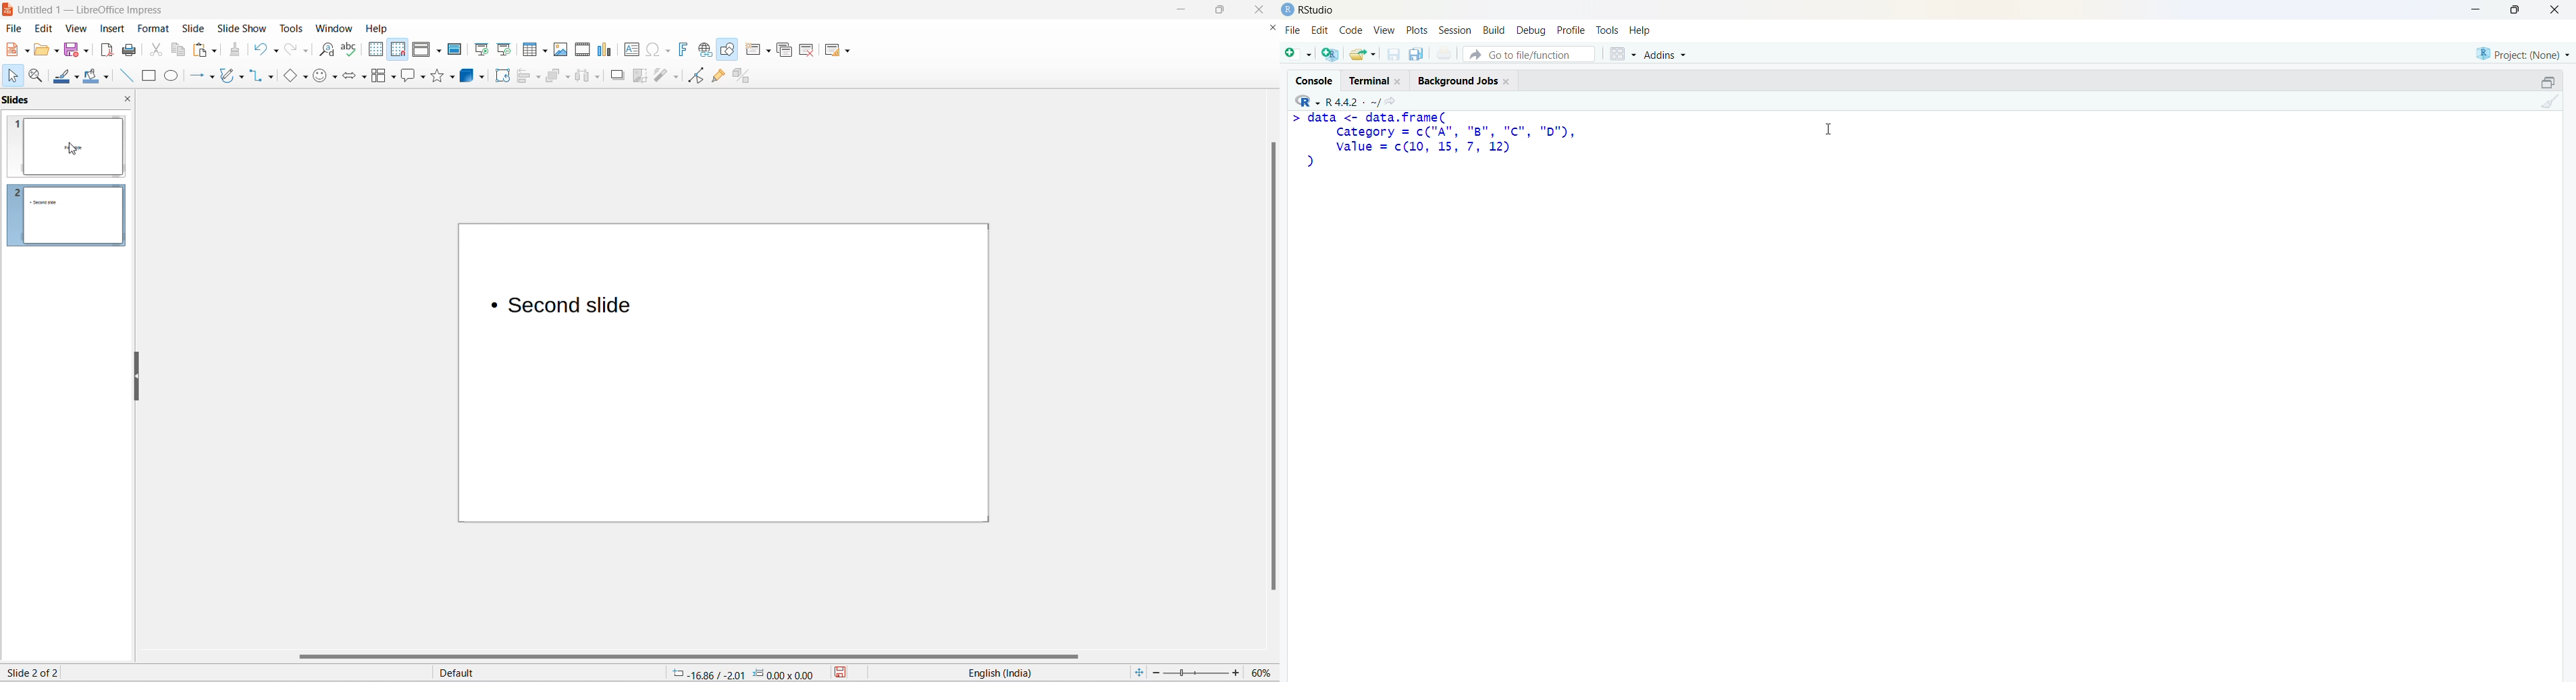 This screenshot has height=700, width=2576. Describe the element at coordinates (1393, 54) in the screenshot. I see `save current document` at that location.